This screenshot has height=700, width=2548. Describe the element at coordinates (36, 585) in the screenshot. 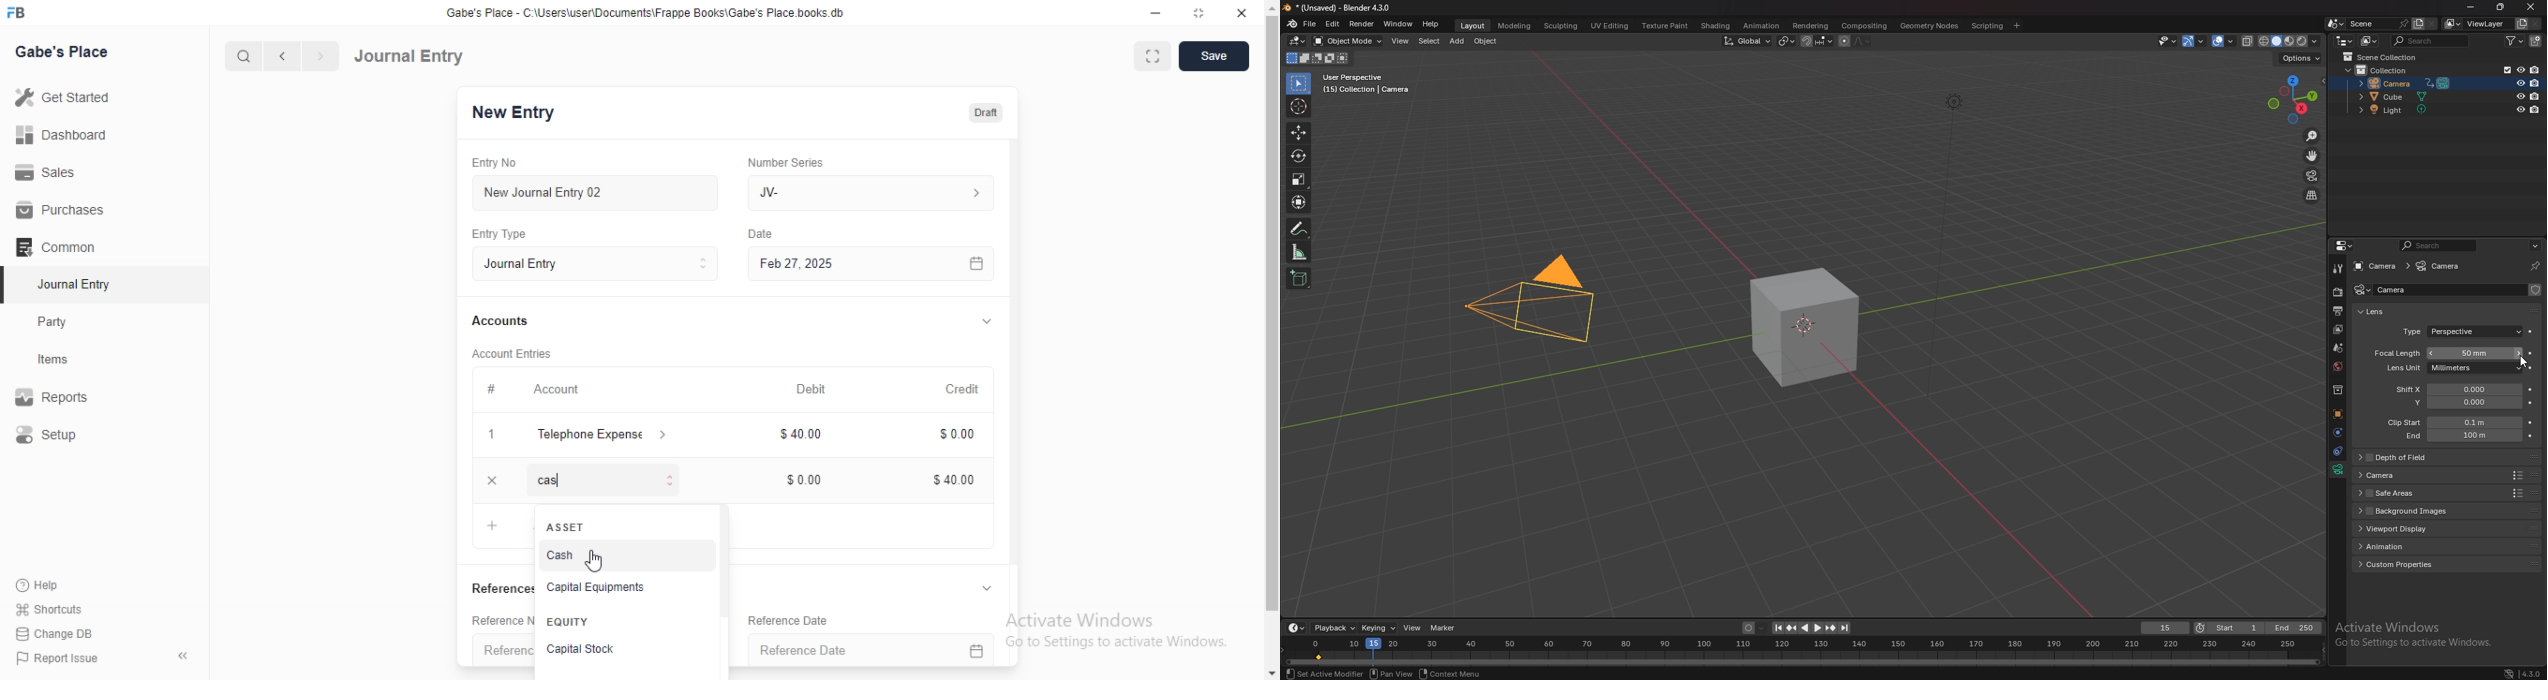

I see `Help` at that location.